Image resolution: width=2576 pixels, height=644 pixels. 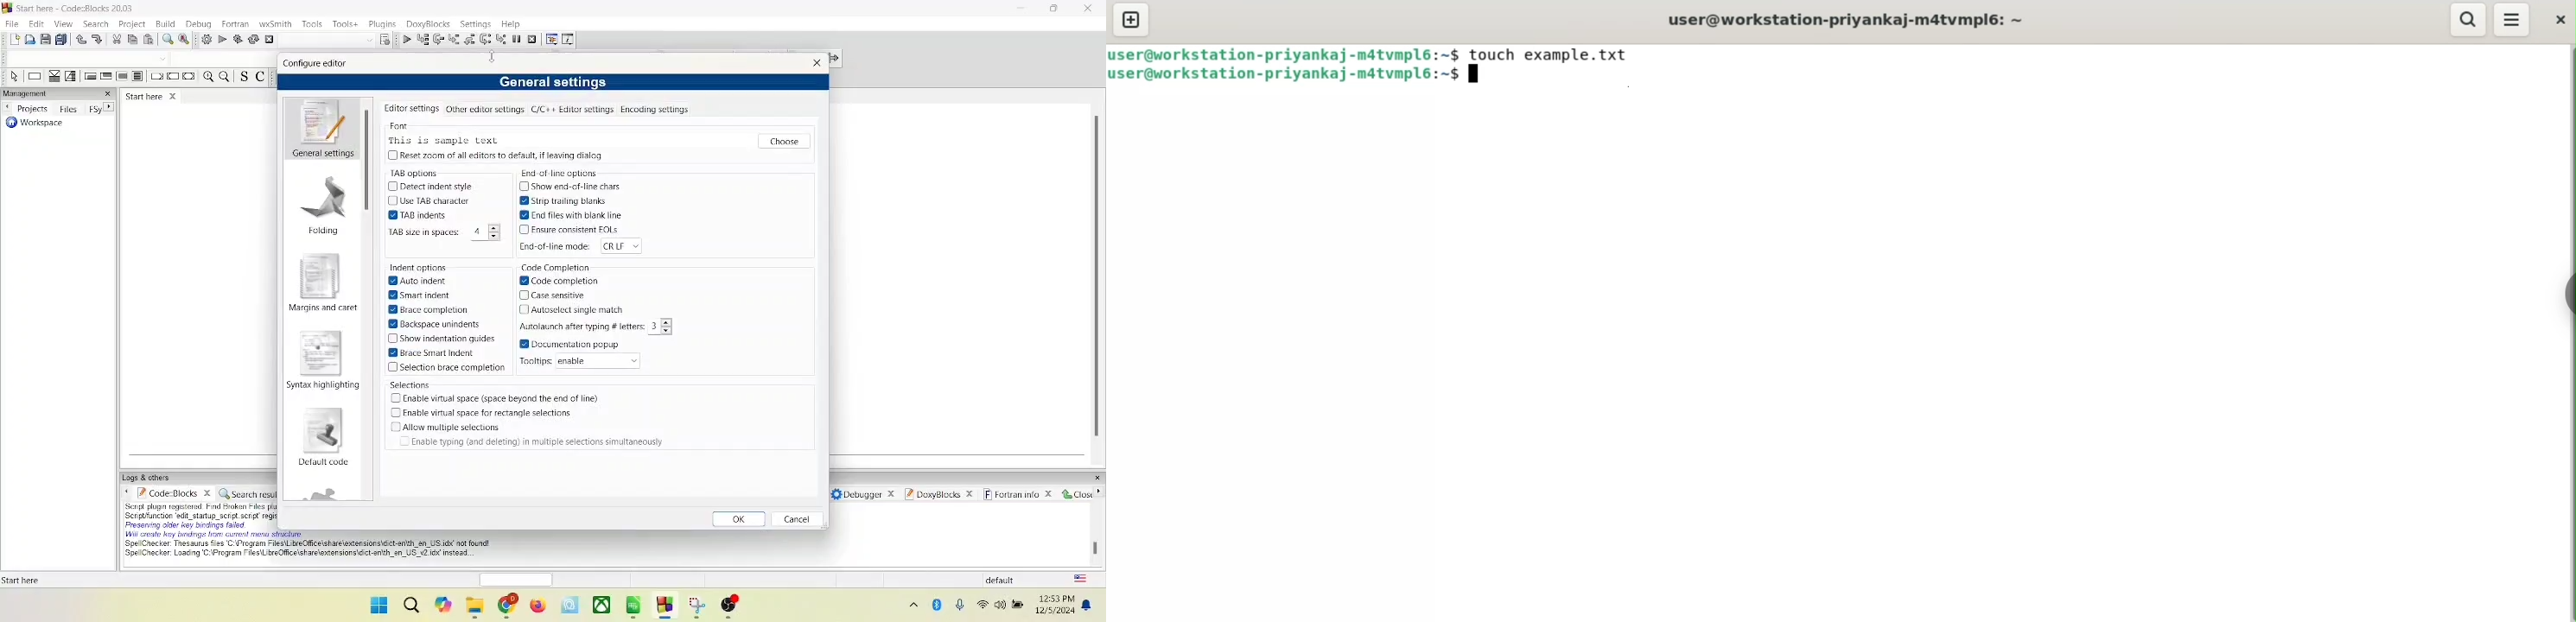 What do you see at coordinates (238, 39) in the screenshot?
I see `build and run` at bounding box center [238, 39].